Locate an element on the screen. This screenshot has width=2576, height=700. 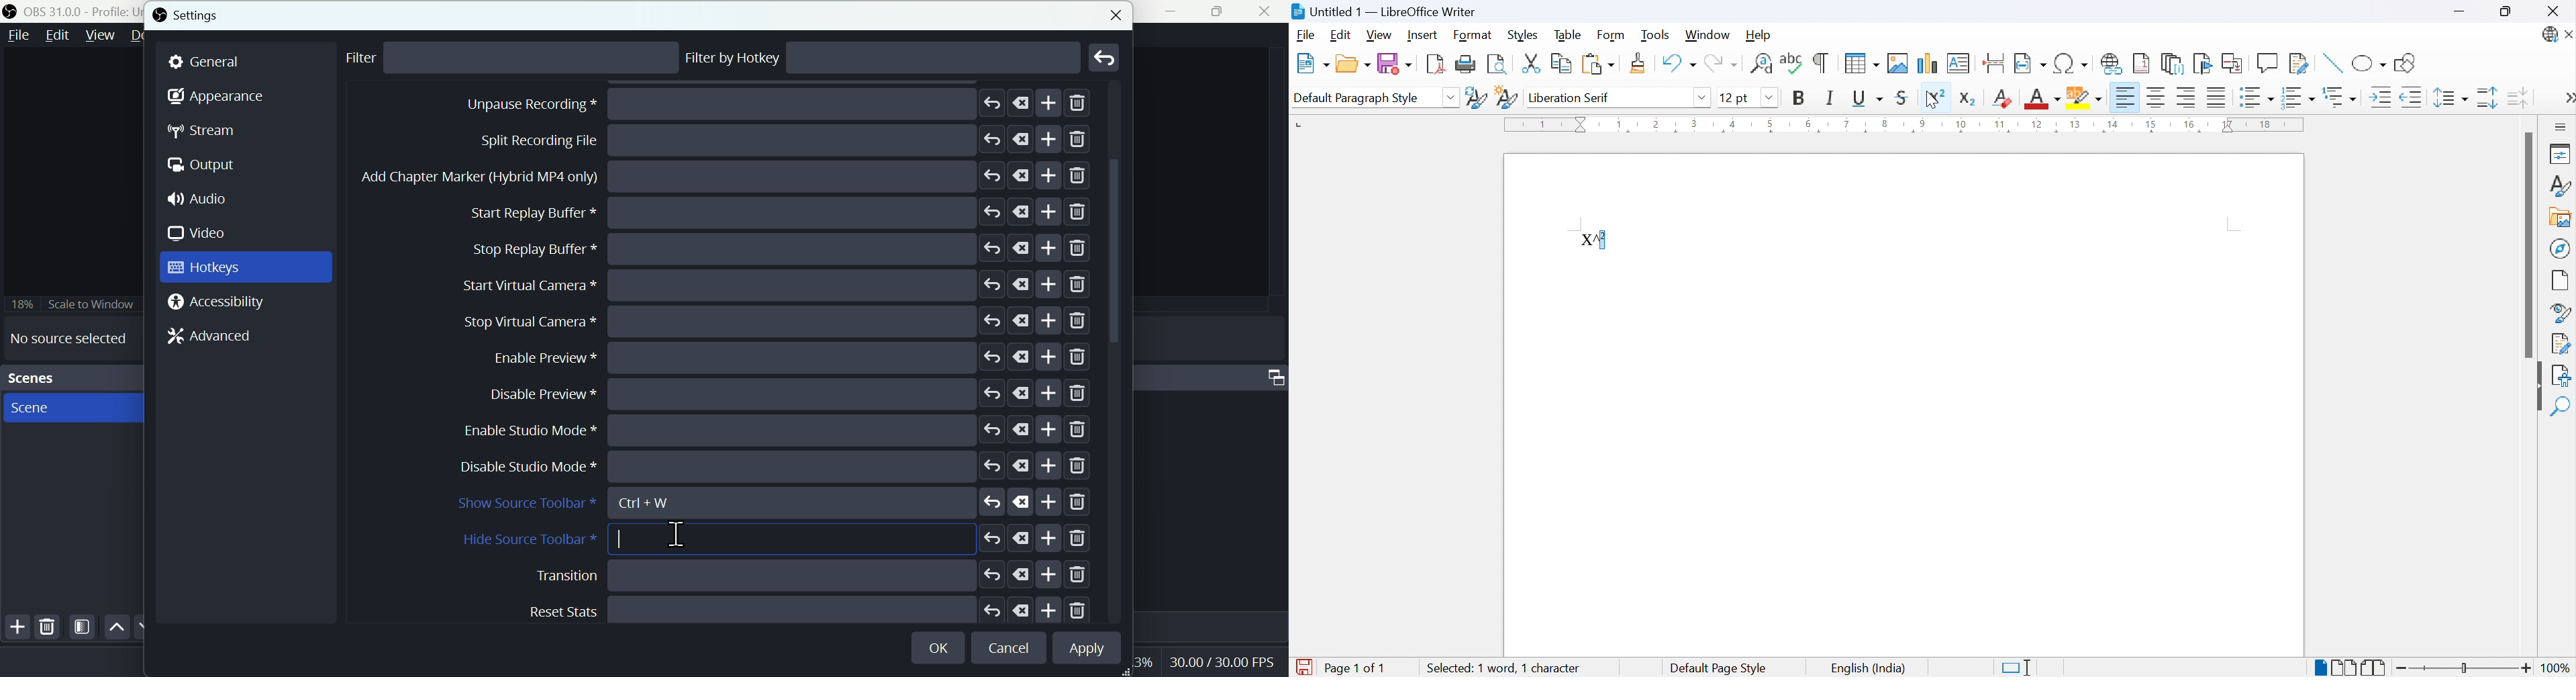
CTRL+W is located at coordinates (657, 501).